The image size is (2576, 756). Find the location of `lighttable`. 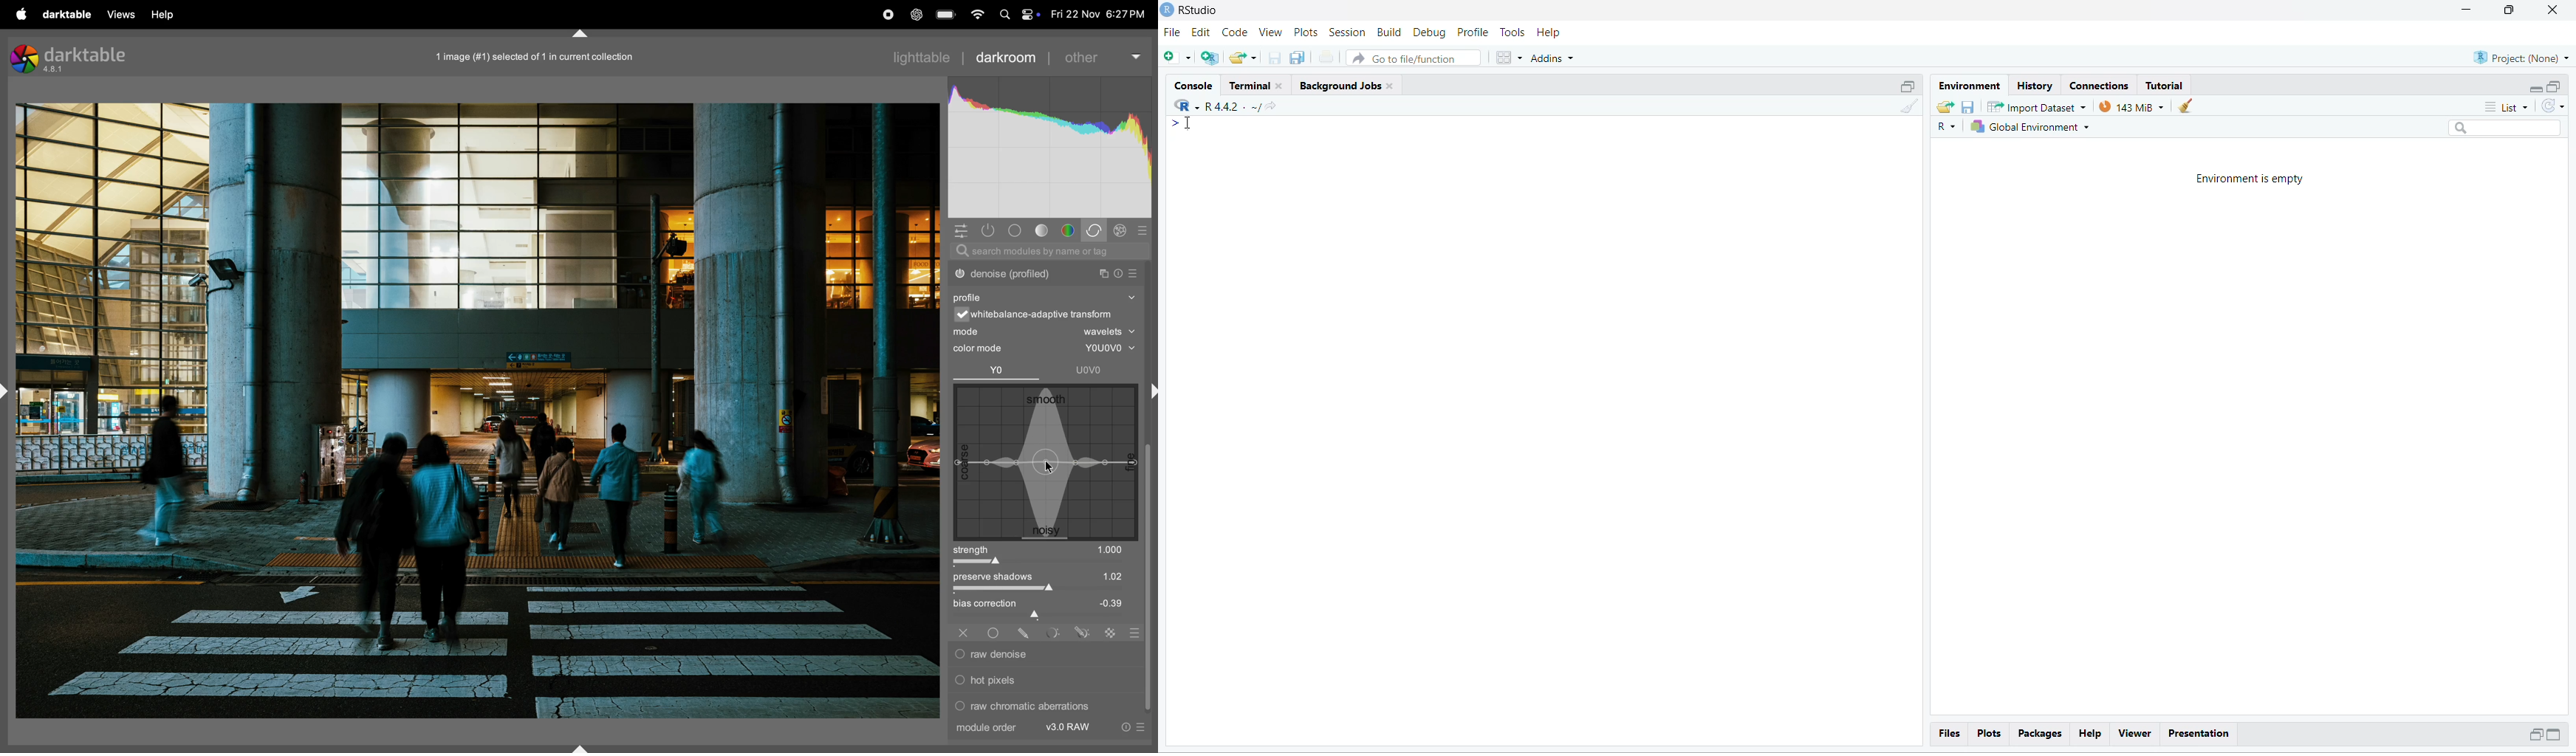

lighttable is located at coordinates (920, 57).